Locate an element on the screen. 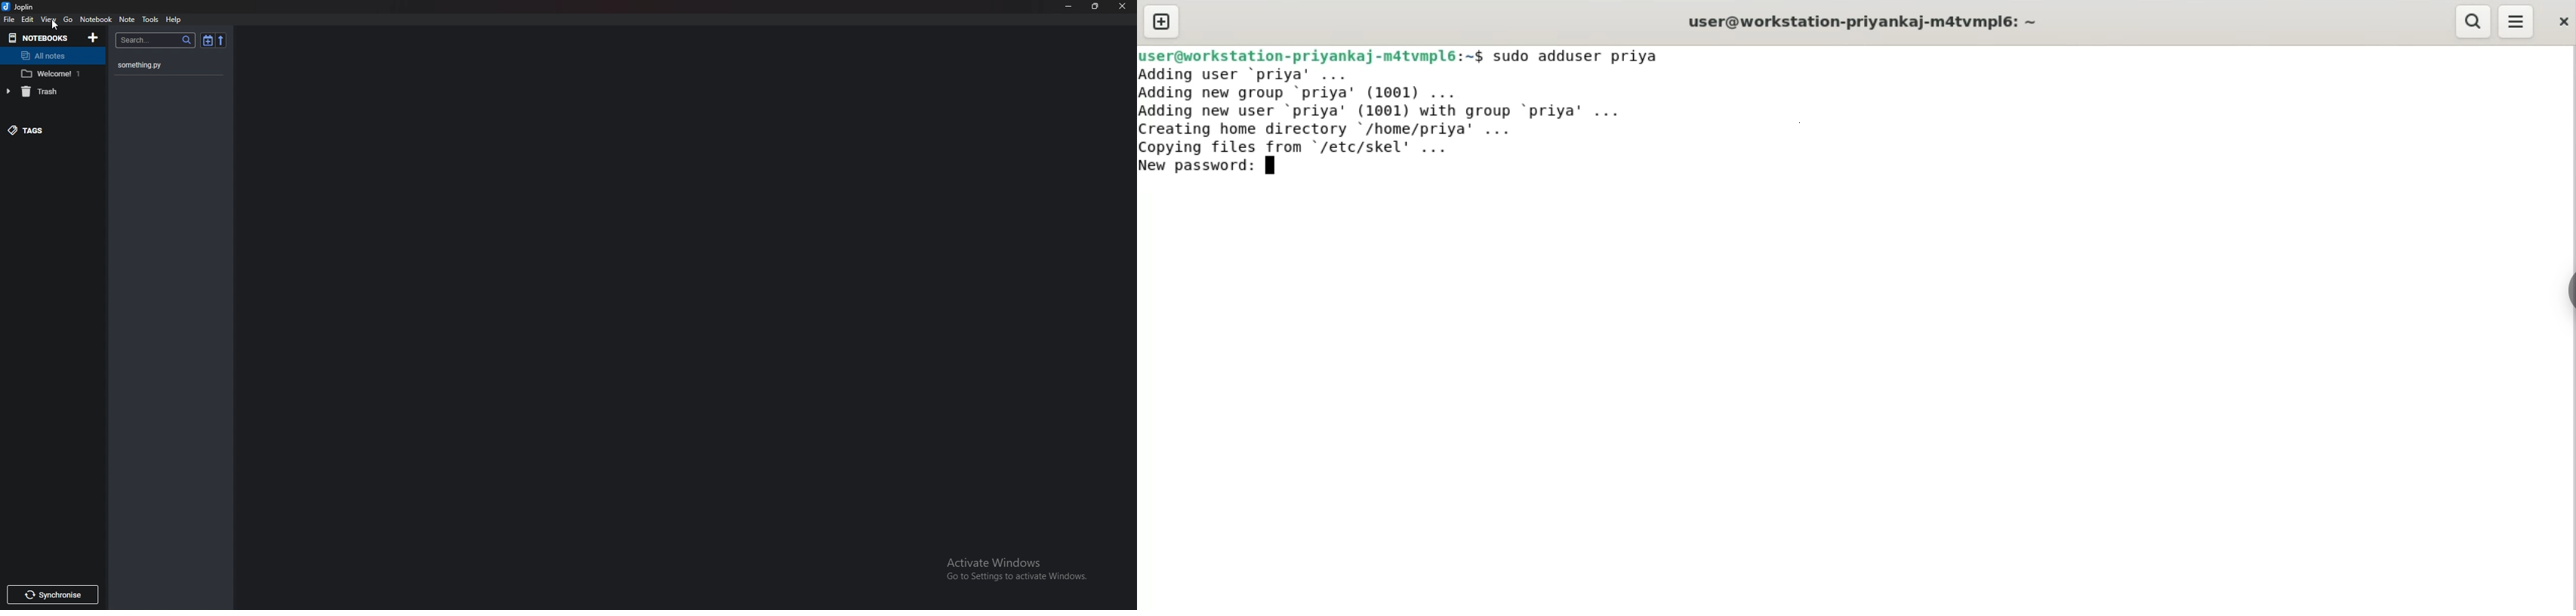 This screenshot has width=2576, height=616. File is located at coordinates (9, 18).